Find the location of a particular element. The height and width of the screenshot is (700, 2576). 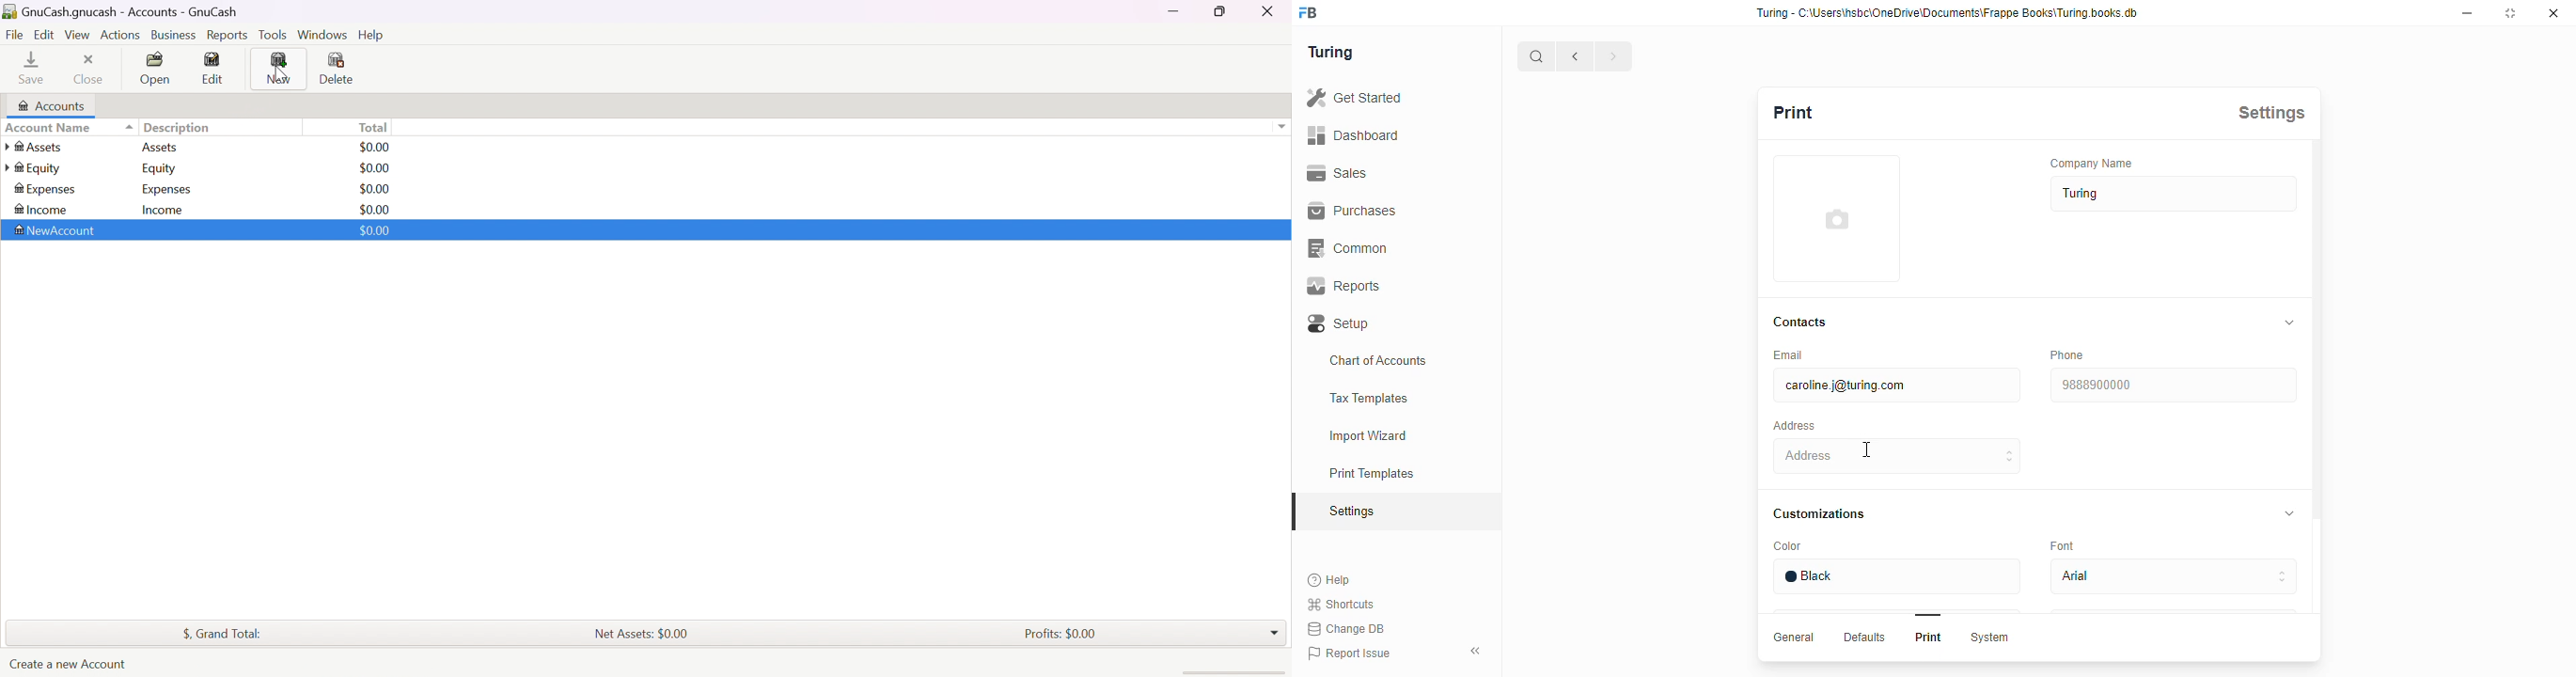

Total is located at coordinates (373, 129).